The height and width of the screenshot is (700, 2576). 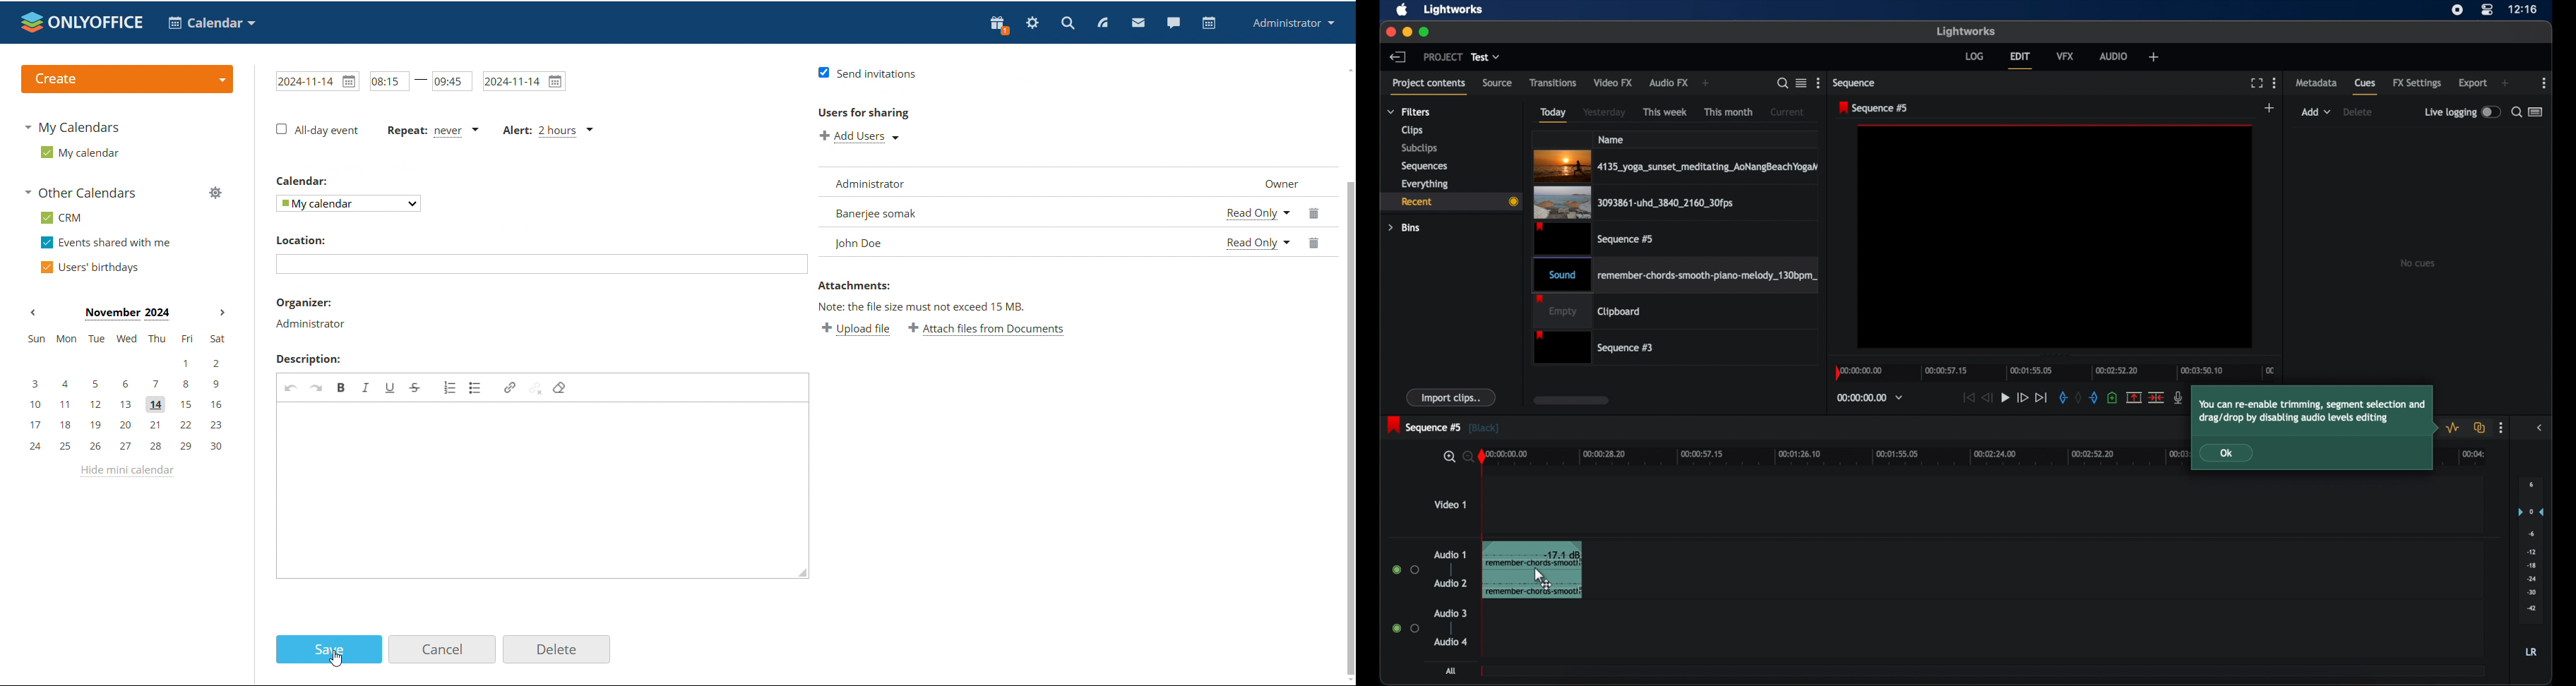 What do you see at coordinates (559, 650) in the screenshot?
I see `delete` at bounding box center [559, 650].